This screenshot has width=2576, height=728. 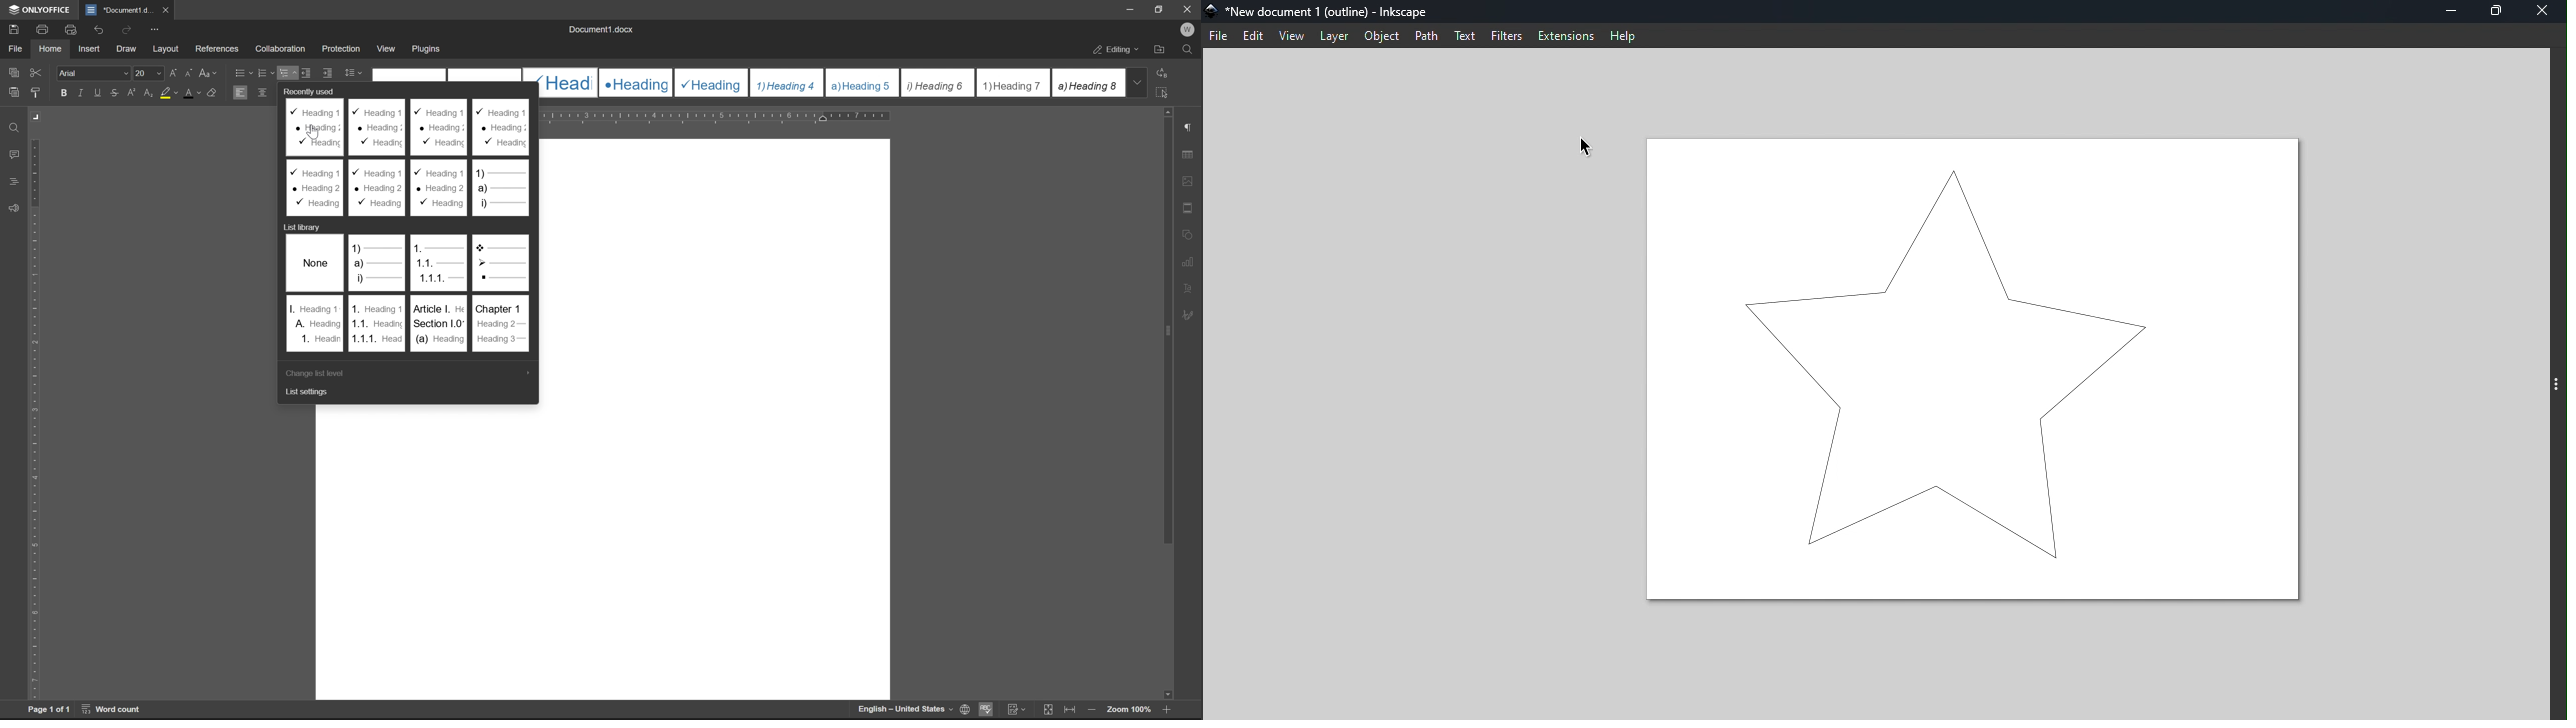 What do you see at coordinates (1014, 83) in the screenshot?
I see `Heading 7` at bounding box center [1014, 83].